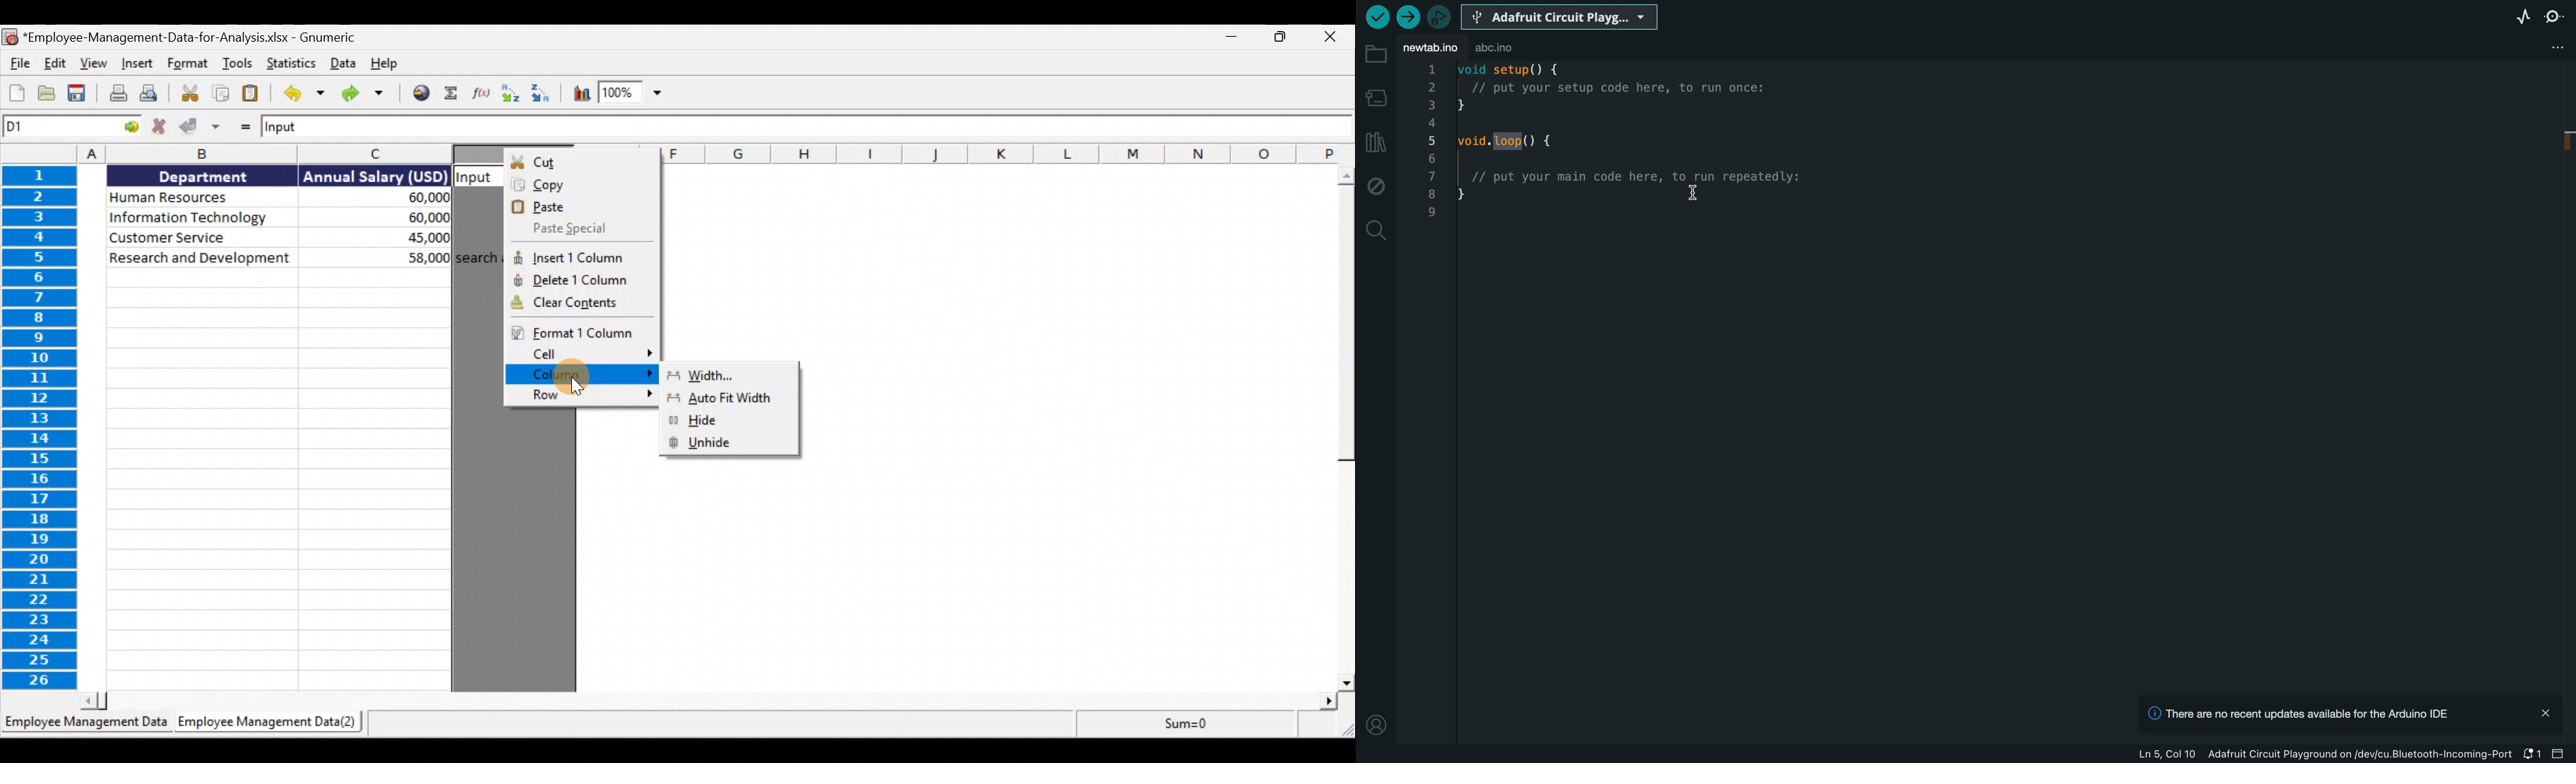 The height and width of the screenshot is (784, 2576). I want to click on Insert hyperlink, so click(419, 93).